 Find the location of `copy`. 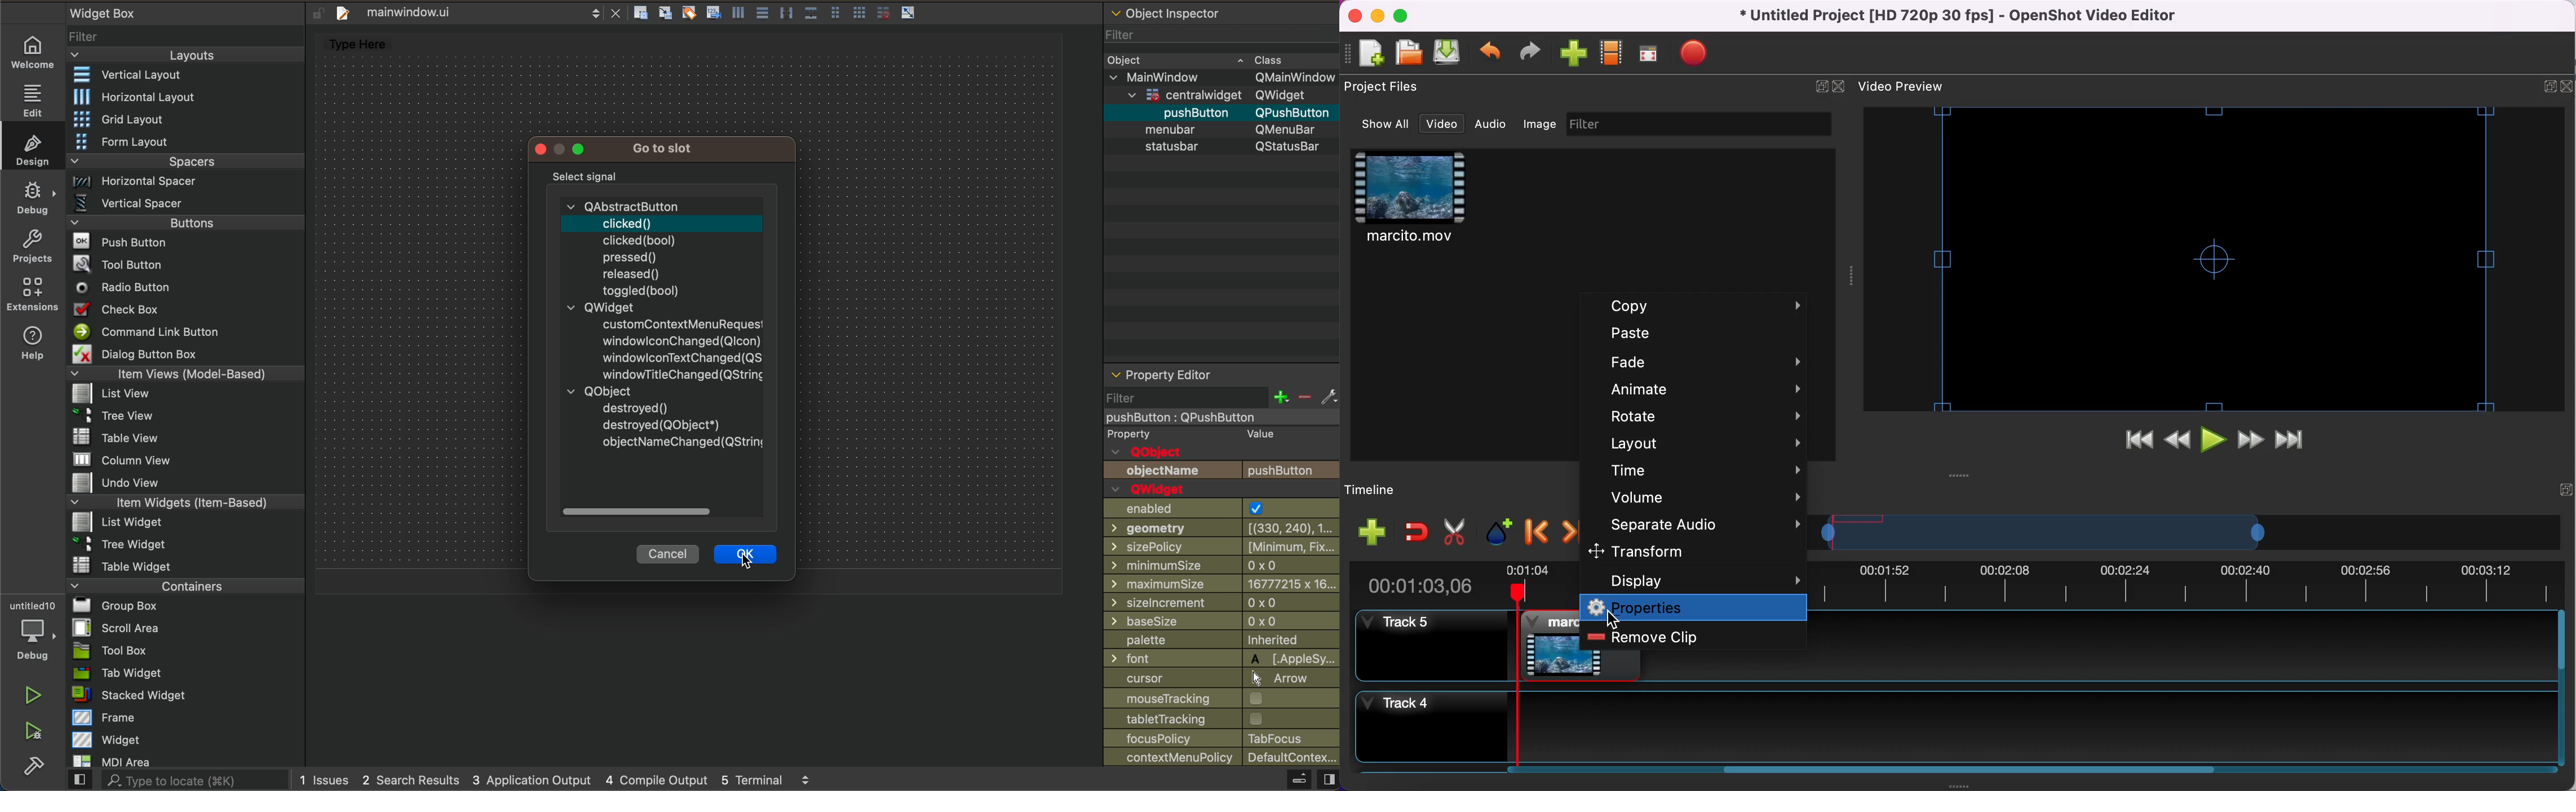

copy is located at coordinates (1695, 307).